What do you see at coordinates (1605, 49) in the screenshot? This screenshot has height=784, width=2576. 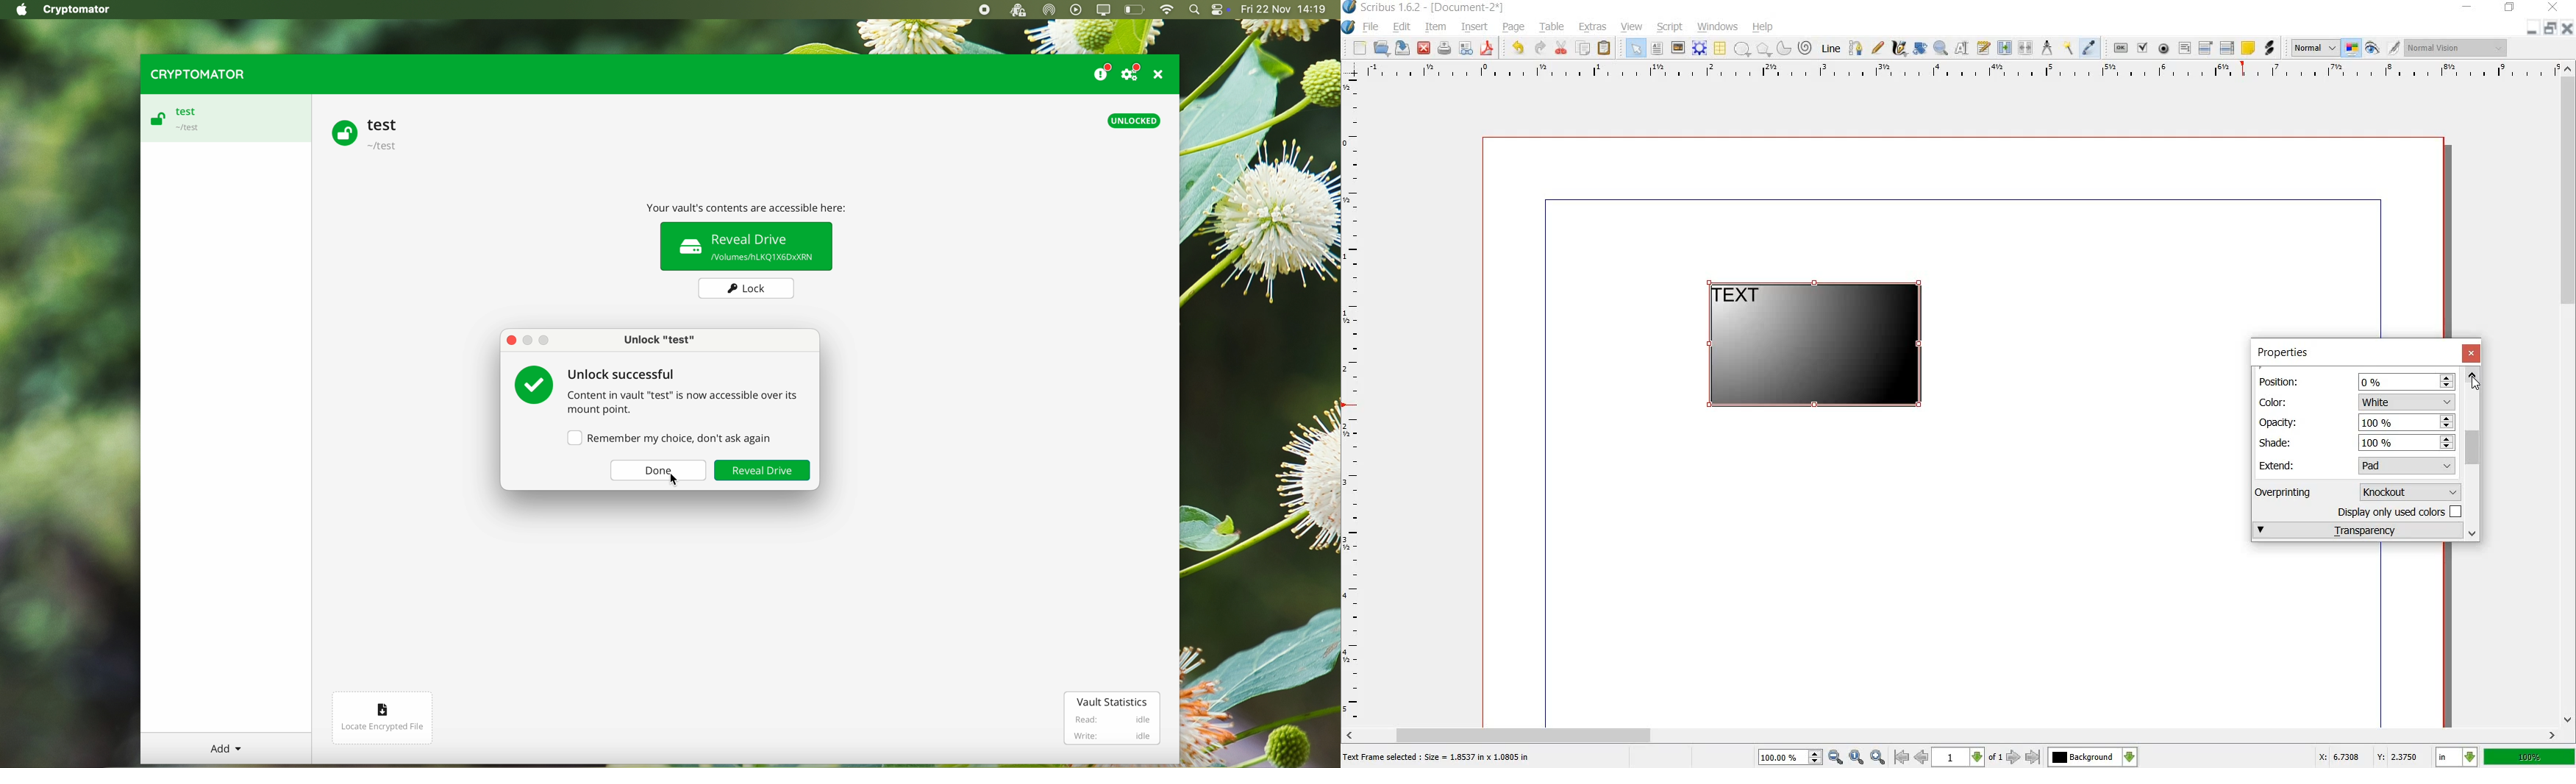 I see `paste` at bounding box center [1605, 49].